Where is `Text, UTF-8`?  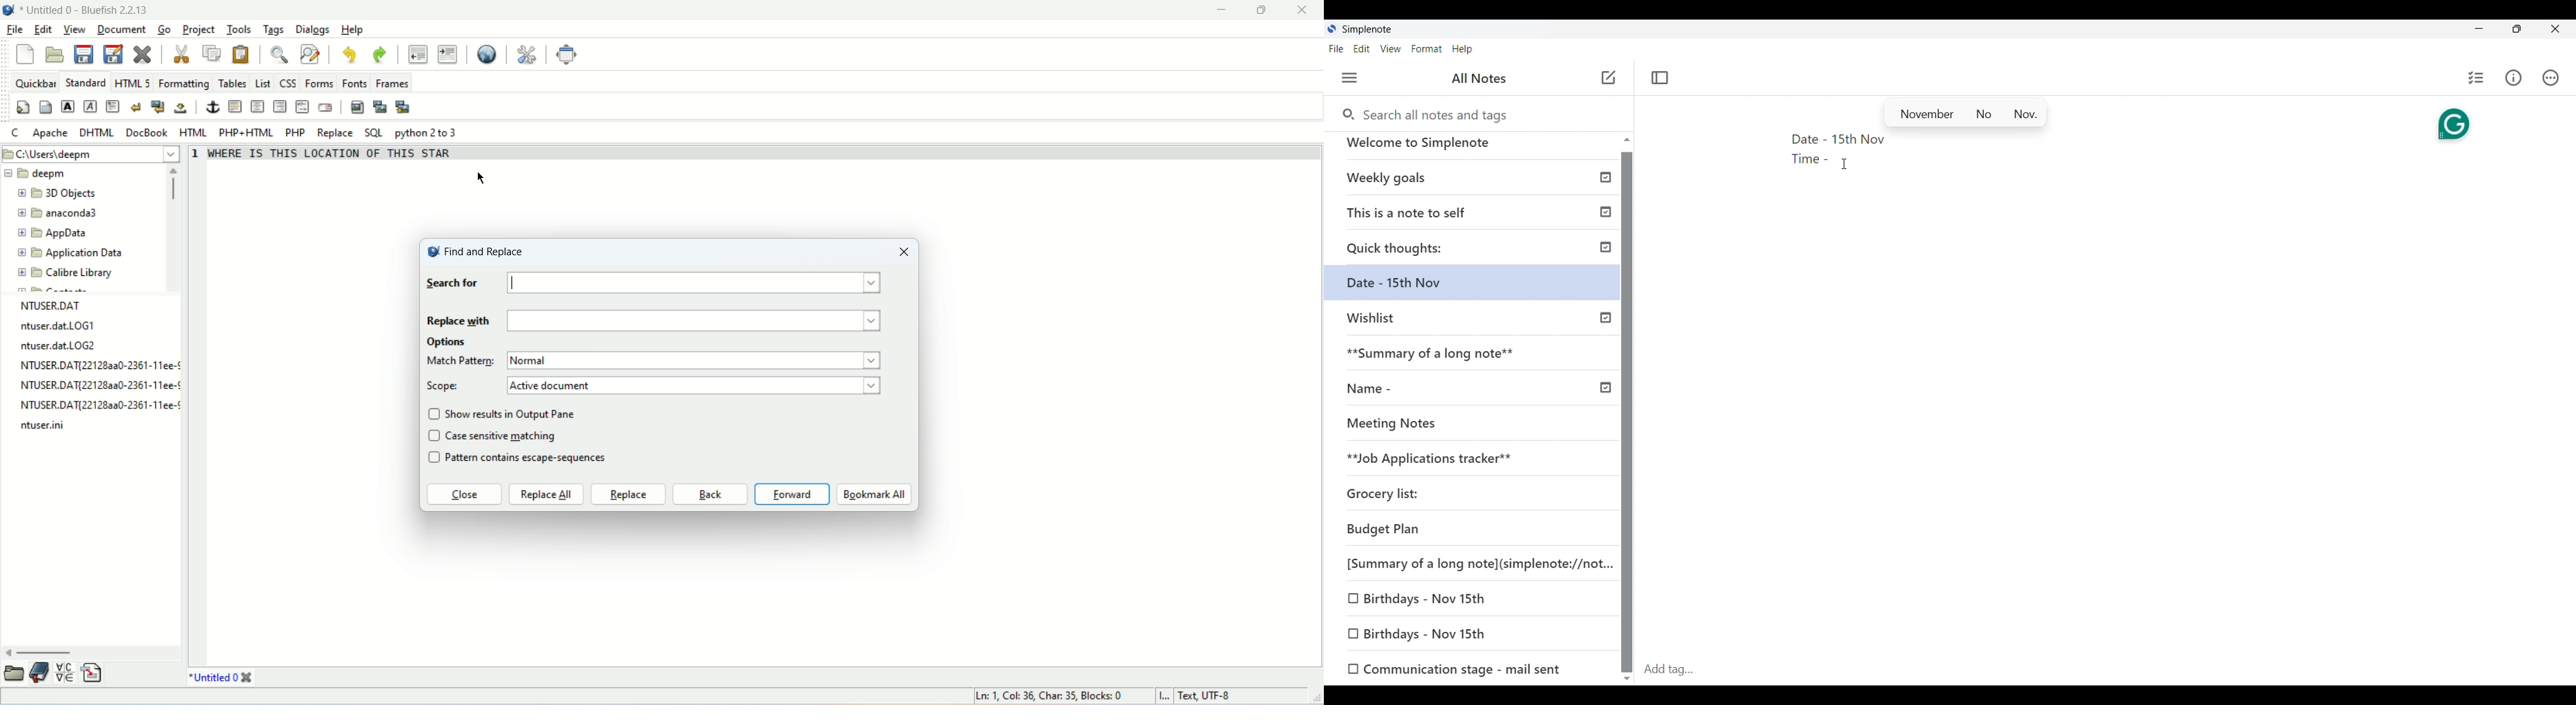 Text, UTF-8 is located at coordinates (1203, 697).